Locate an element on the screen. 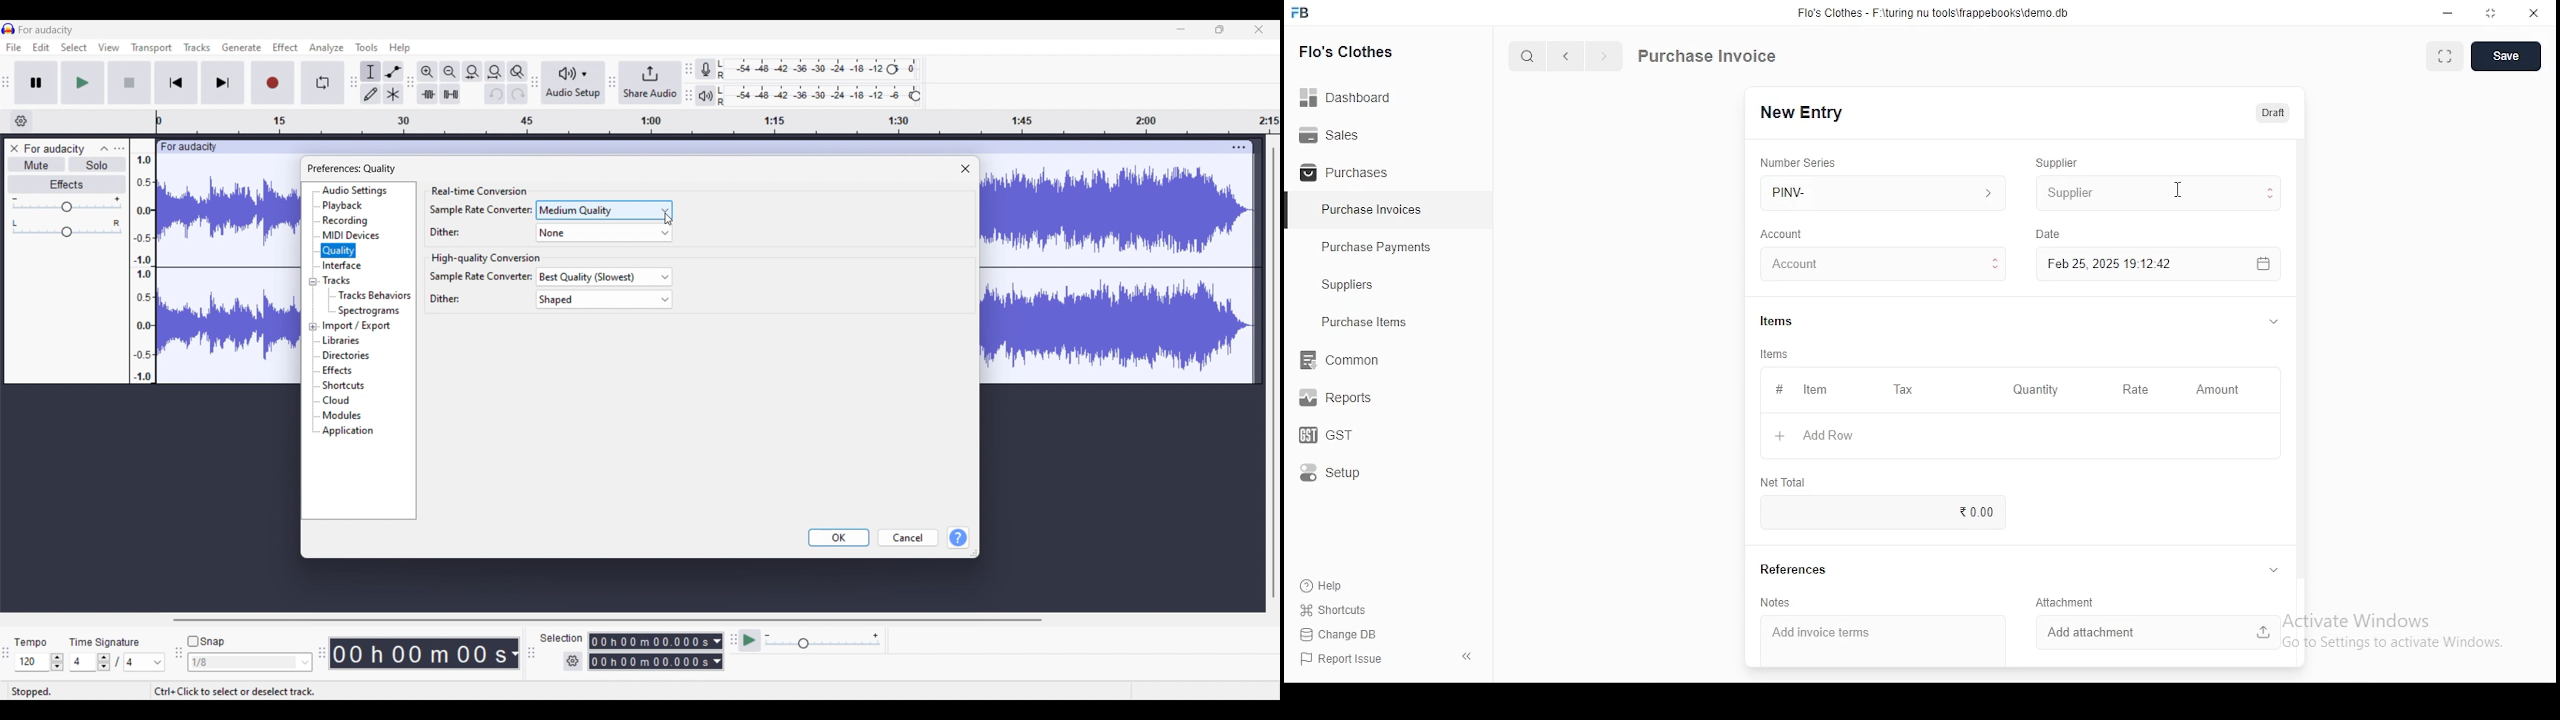  Collapse is located at coordinates (104, 149).